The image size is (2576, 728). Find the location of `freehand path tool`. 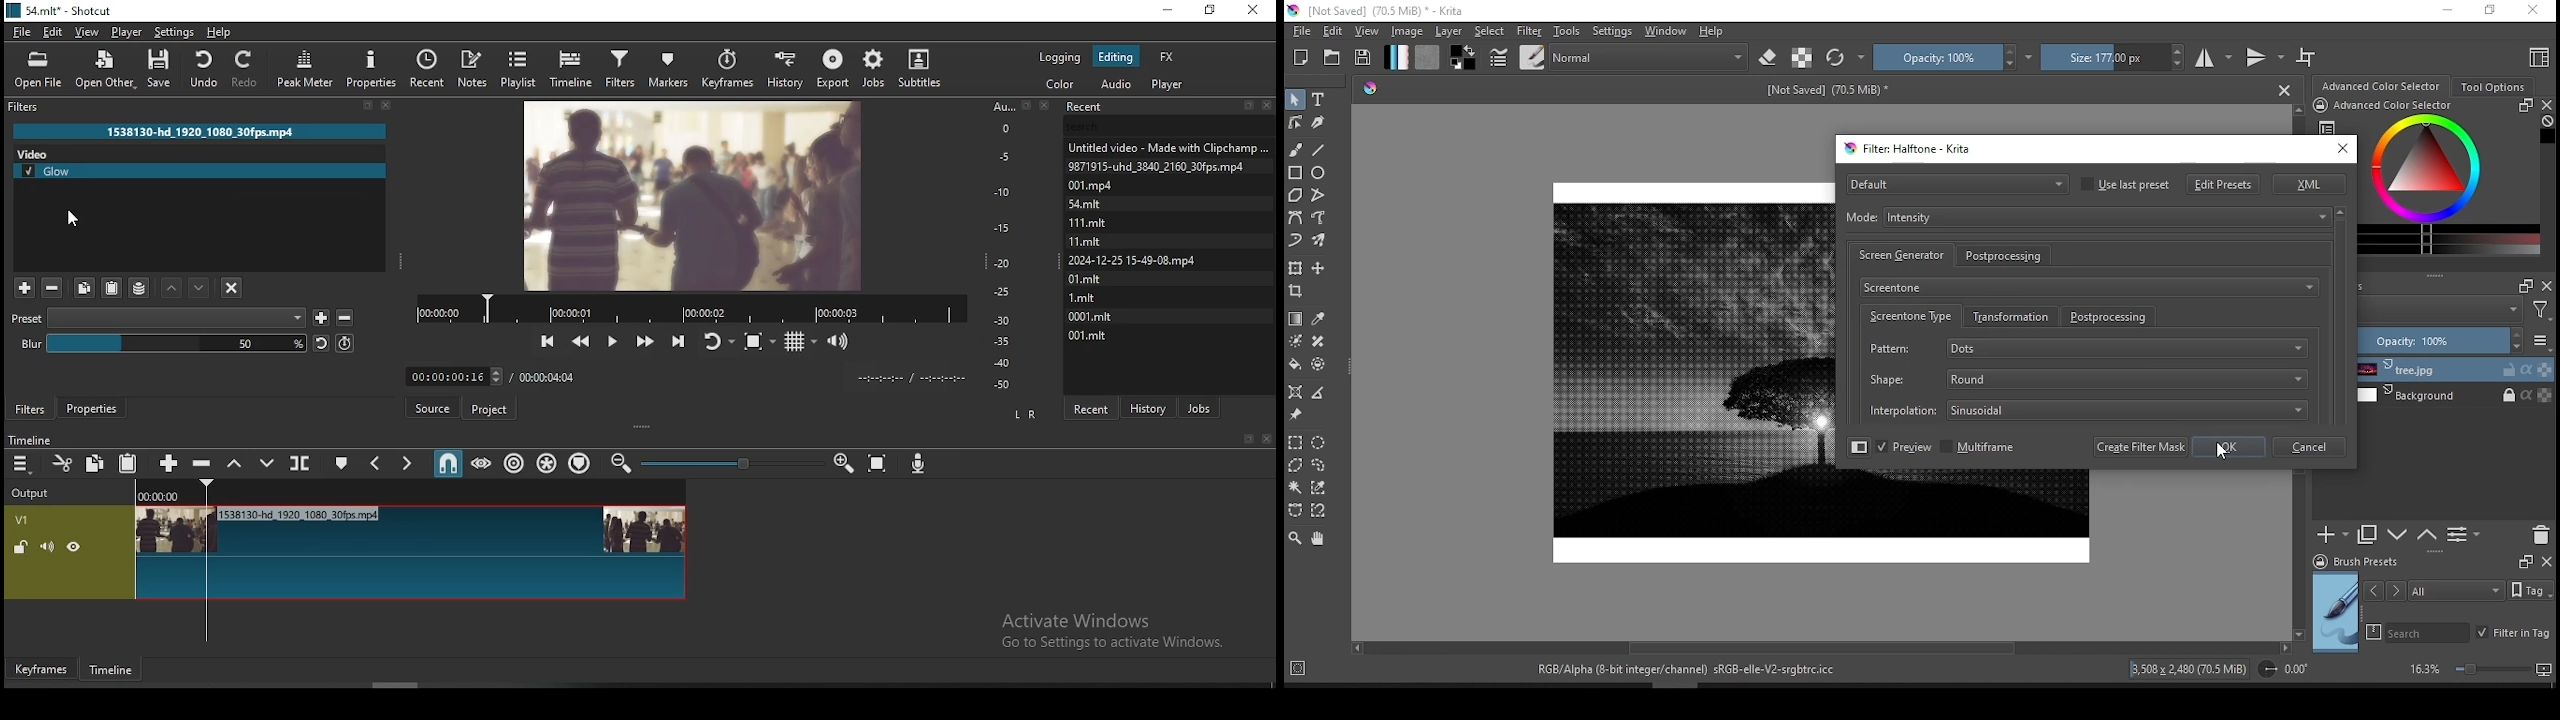

freehand path tool is located at coordinates (1318, 216).